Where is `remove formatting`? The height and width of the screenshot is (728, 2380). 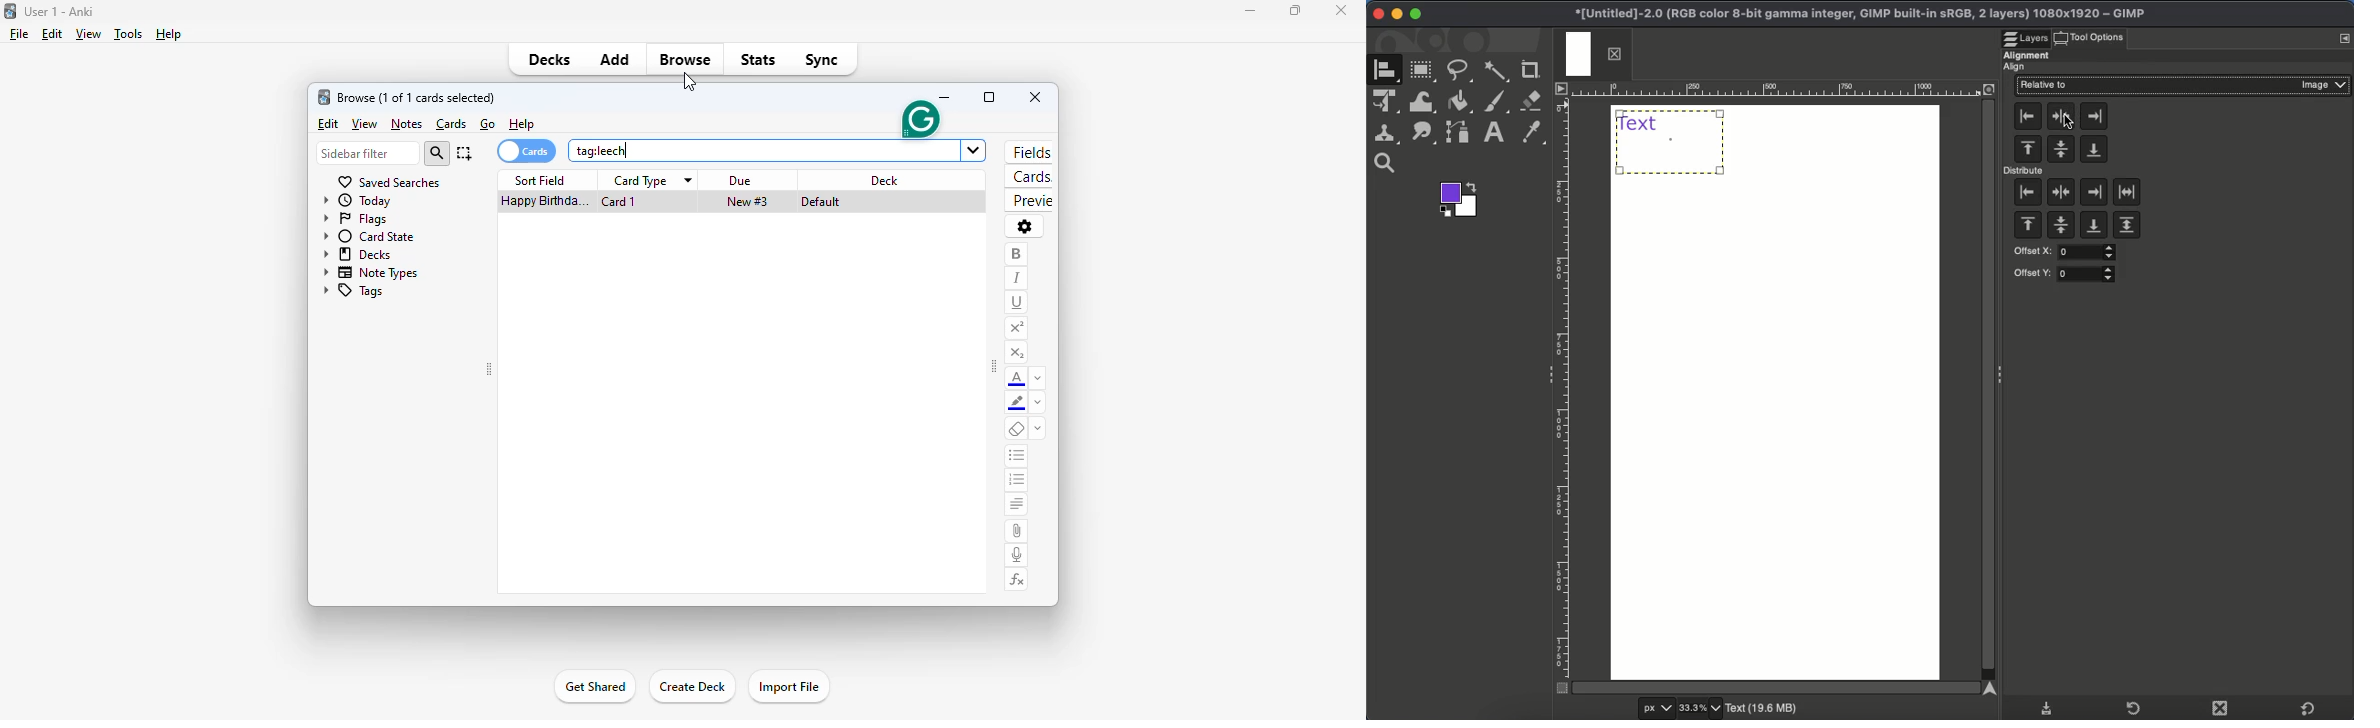
remove formatting is located at coordinates (1018, 428).